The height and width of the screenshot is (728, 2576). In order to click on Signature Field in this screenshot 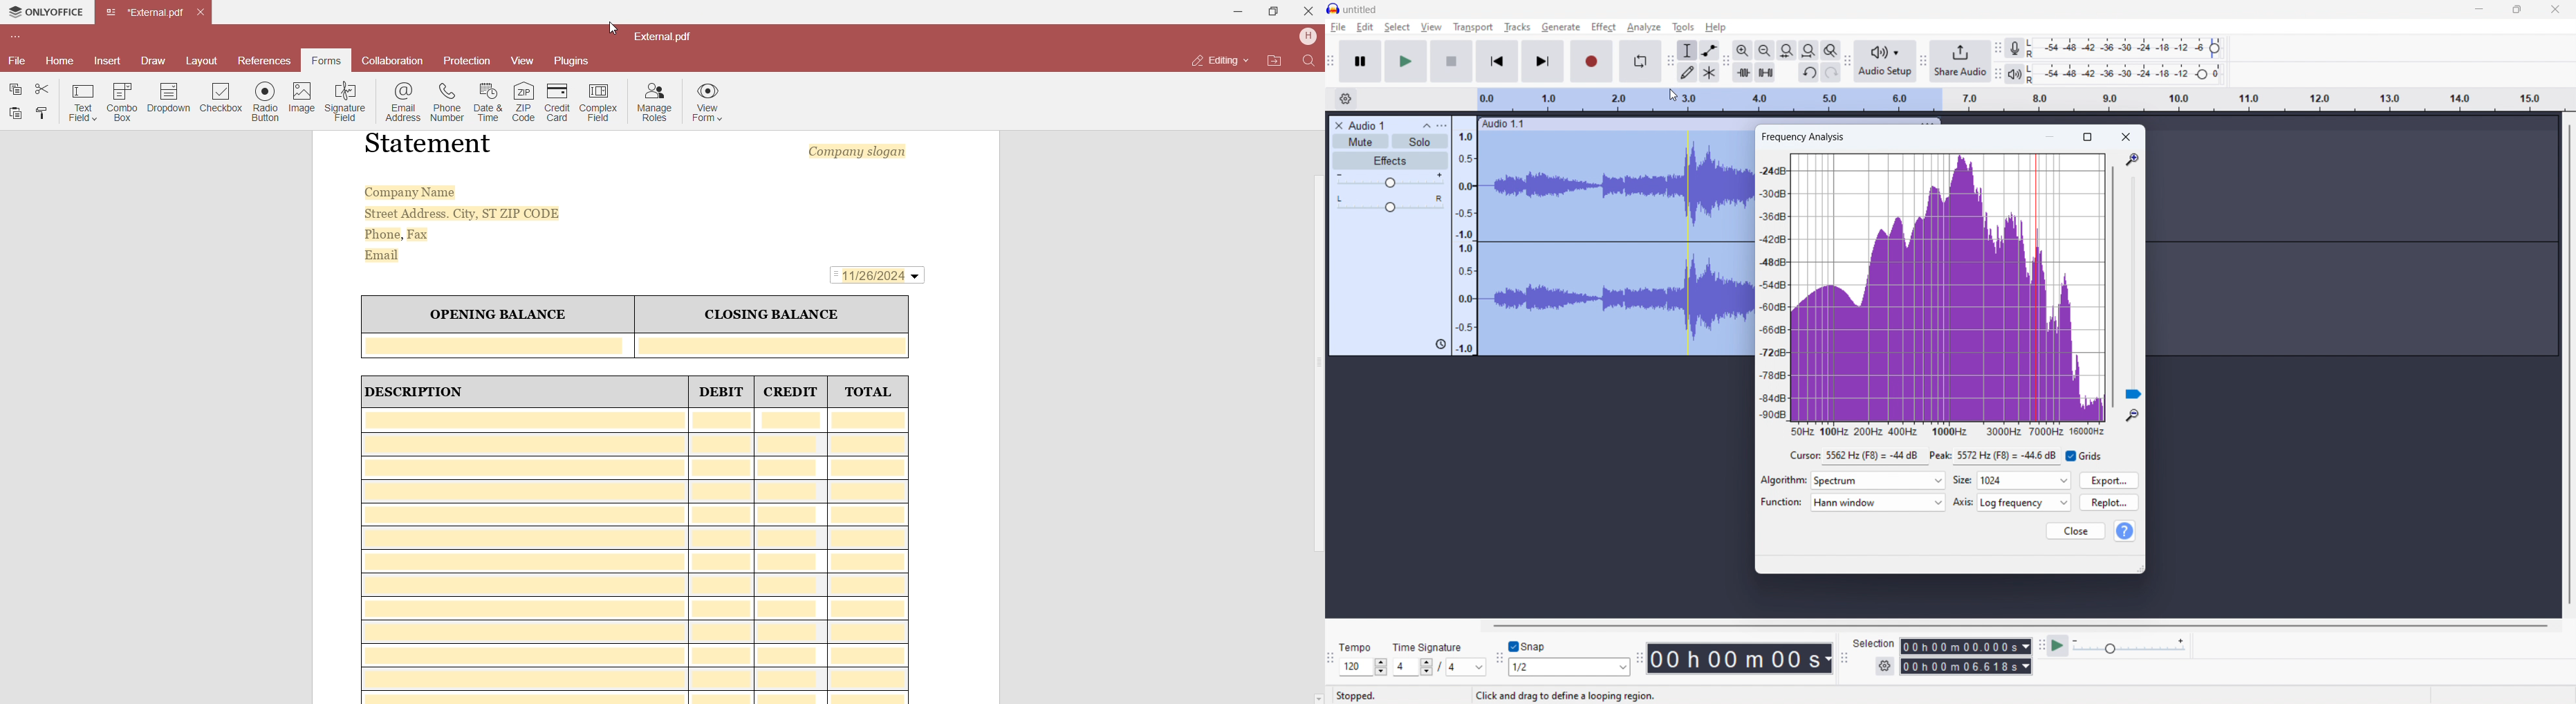, I will do `click(347, 102)`.